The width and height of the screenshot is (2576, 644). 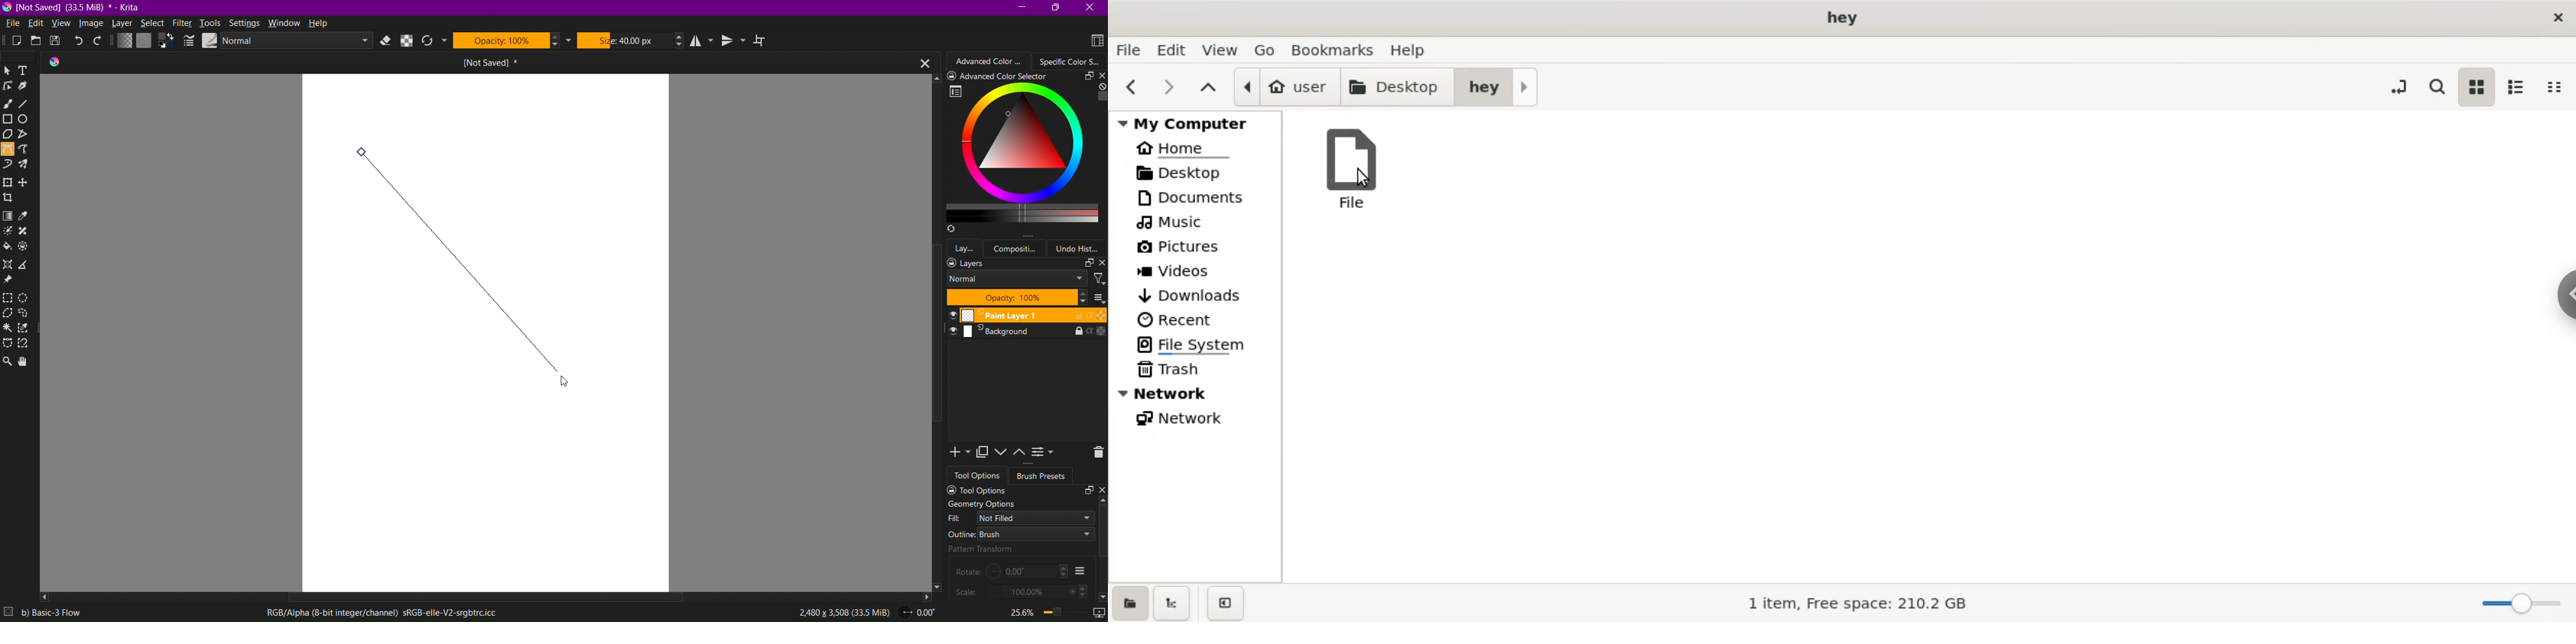 I want to click on View or Change Layer Properties, so click(x=1044, y=454).